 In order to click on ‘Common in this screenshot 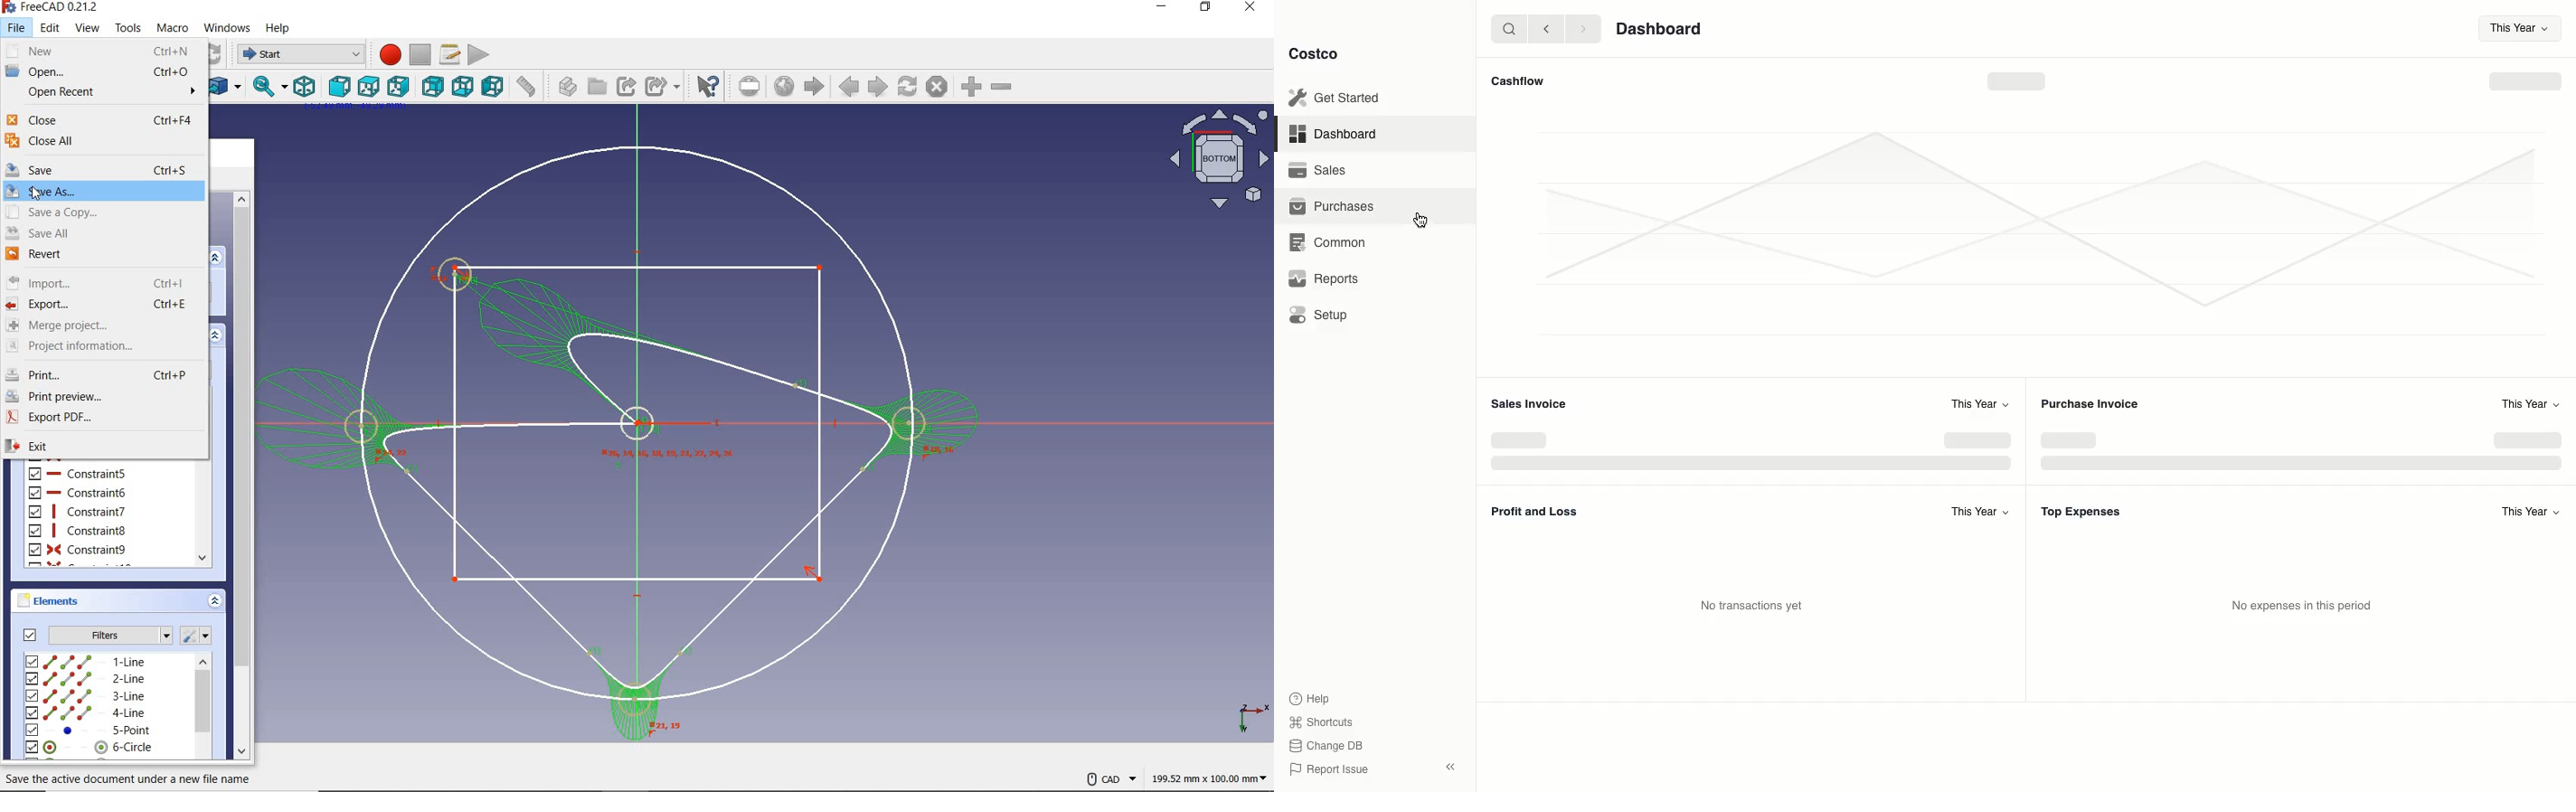, I will do `click(1335, 241)`.